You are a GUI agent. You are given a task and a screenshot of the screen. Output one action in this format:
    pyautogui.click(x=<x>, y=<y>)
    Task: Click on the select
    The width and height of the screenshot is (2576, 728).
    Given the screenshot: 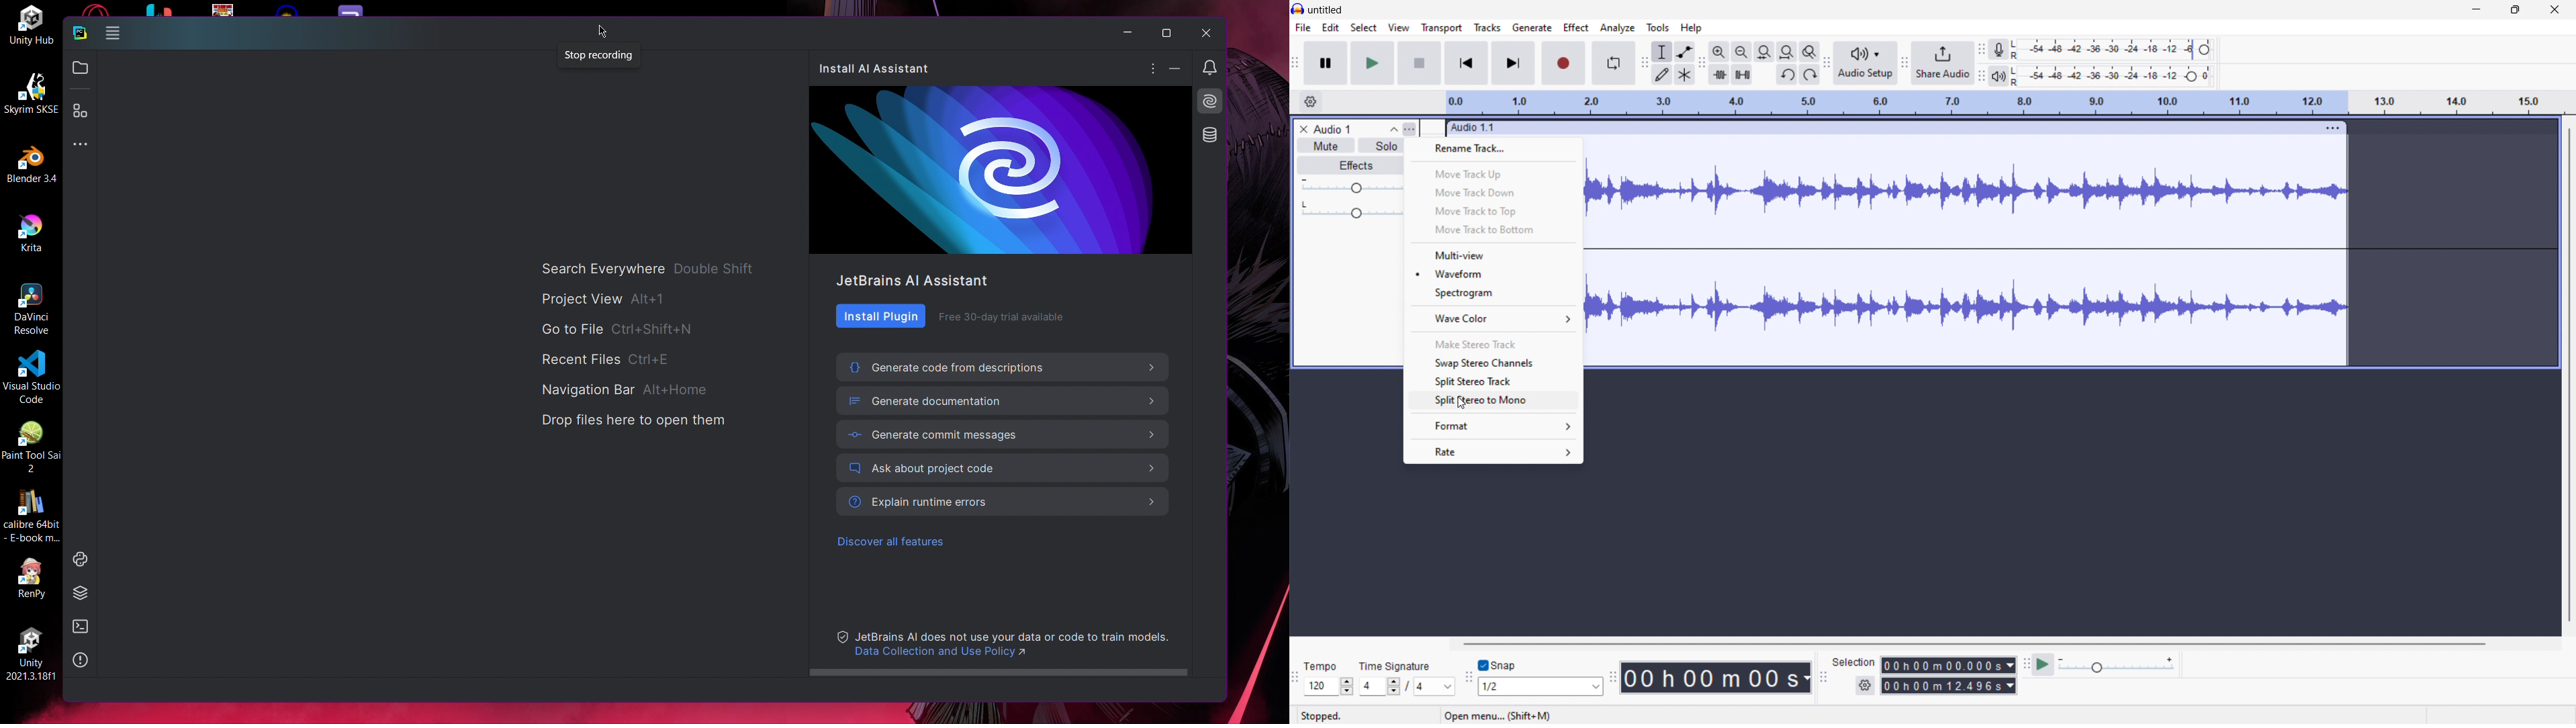 What is the action you would take?
    pyautogui.click(x=1364, y=27)
    